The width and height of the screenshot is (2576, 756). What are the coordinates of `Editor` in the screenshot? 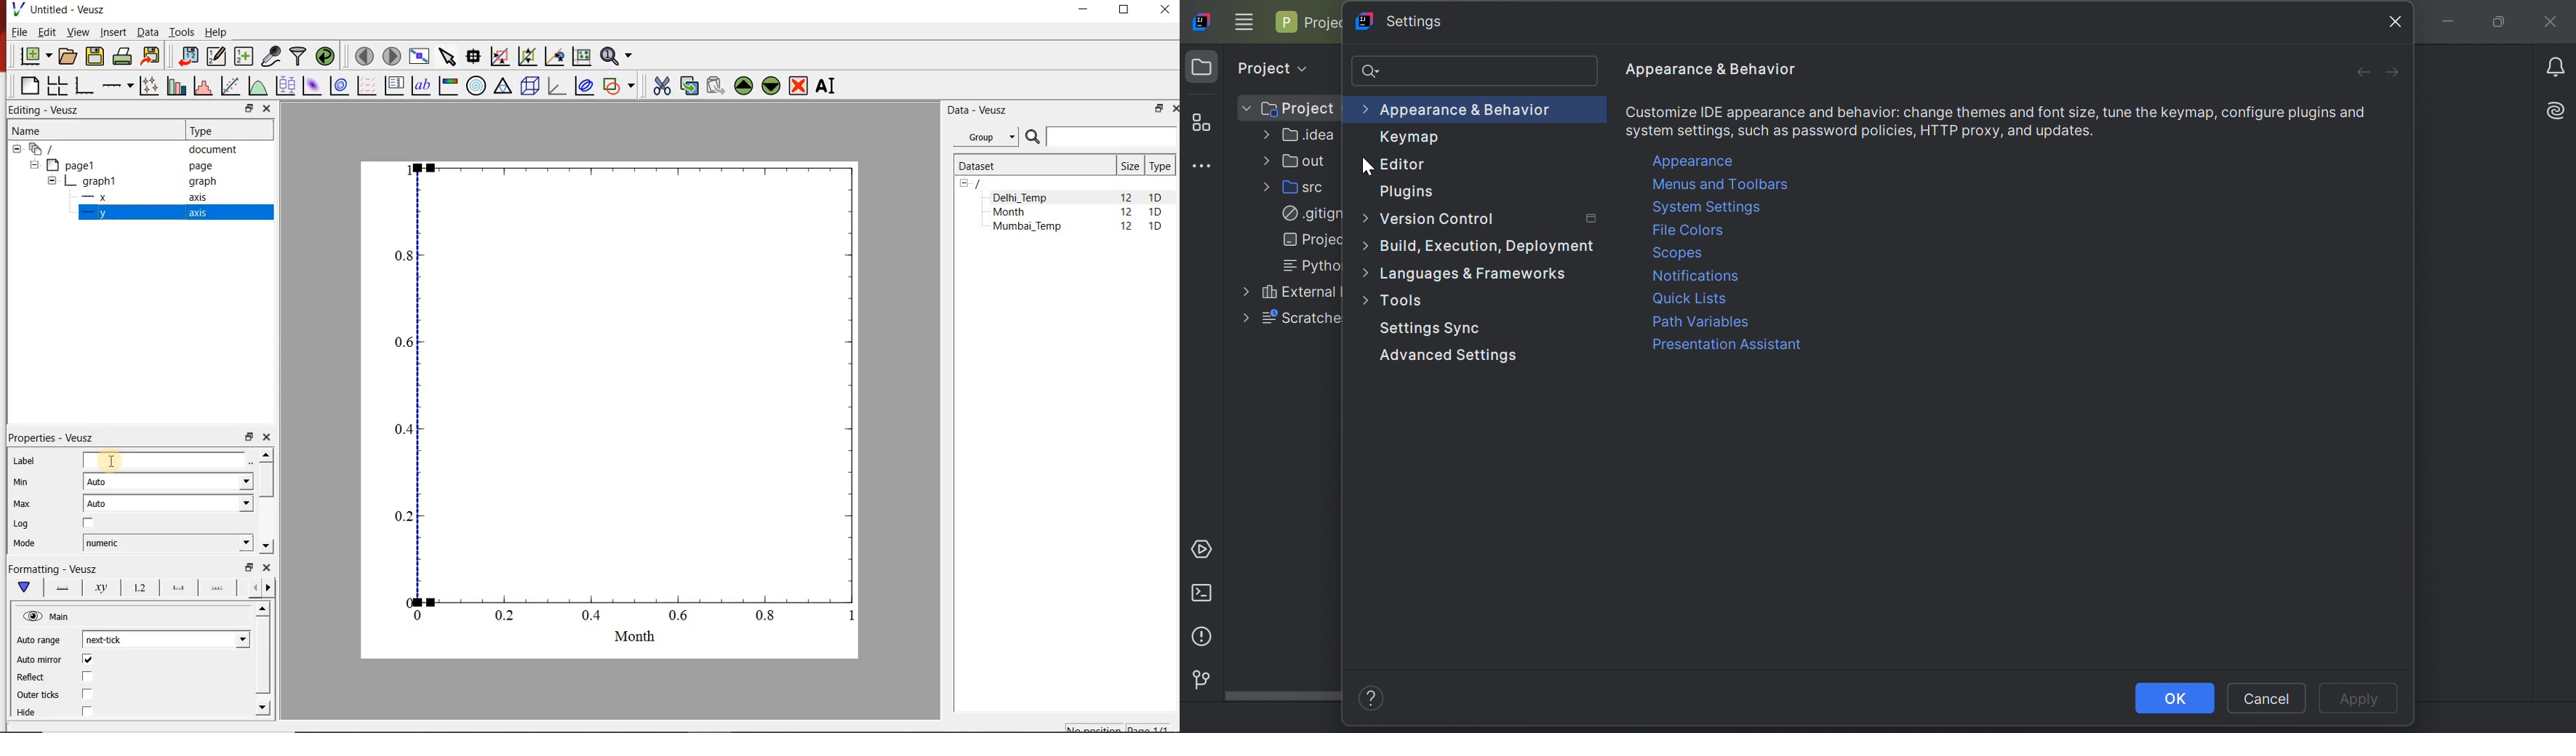 It's located at (1403, 166).